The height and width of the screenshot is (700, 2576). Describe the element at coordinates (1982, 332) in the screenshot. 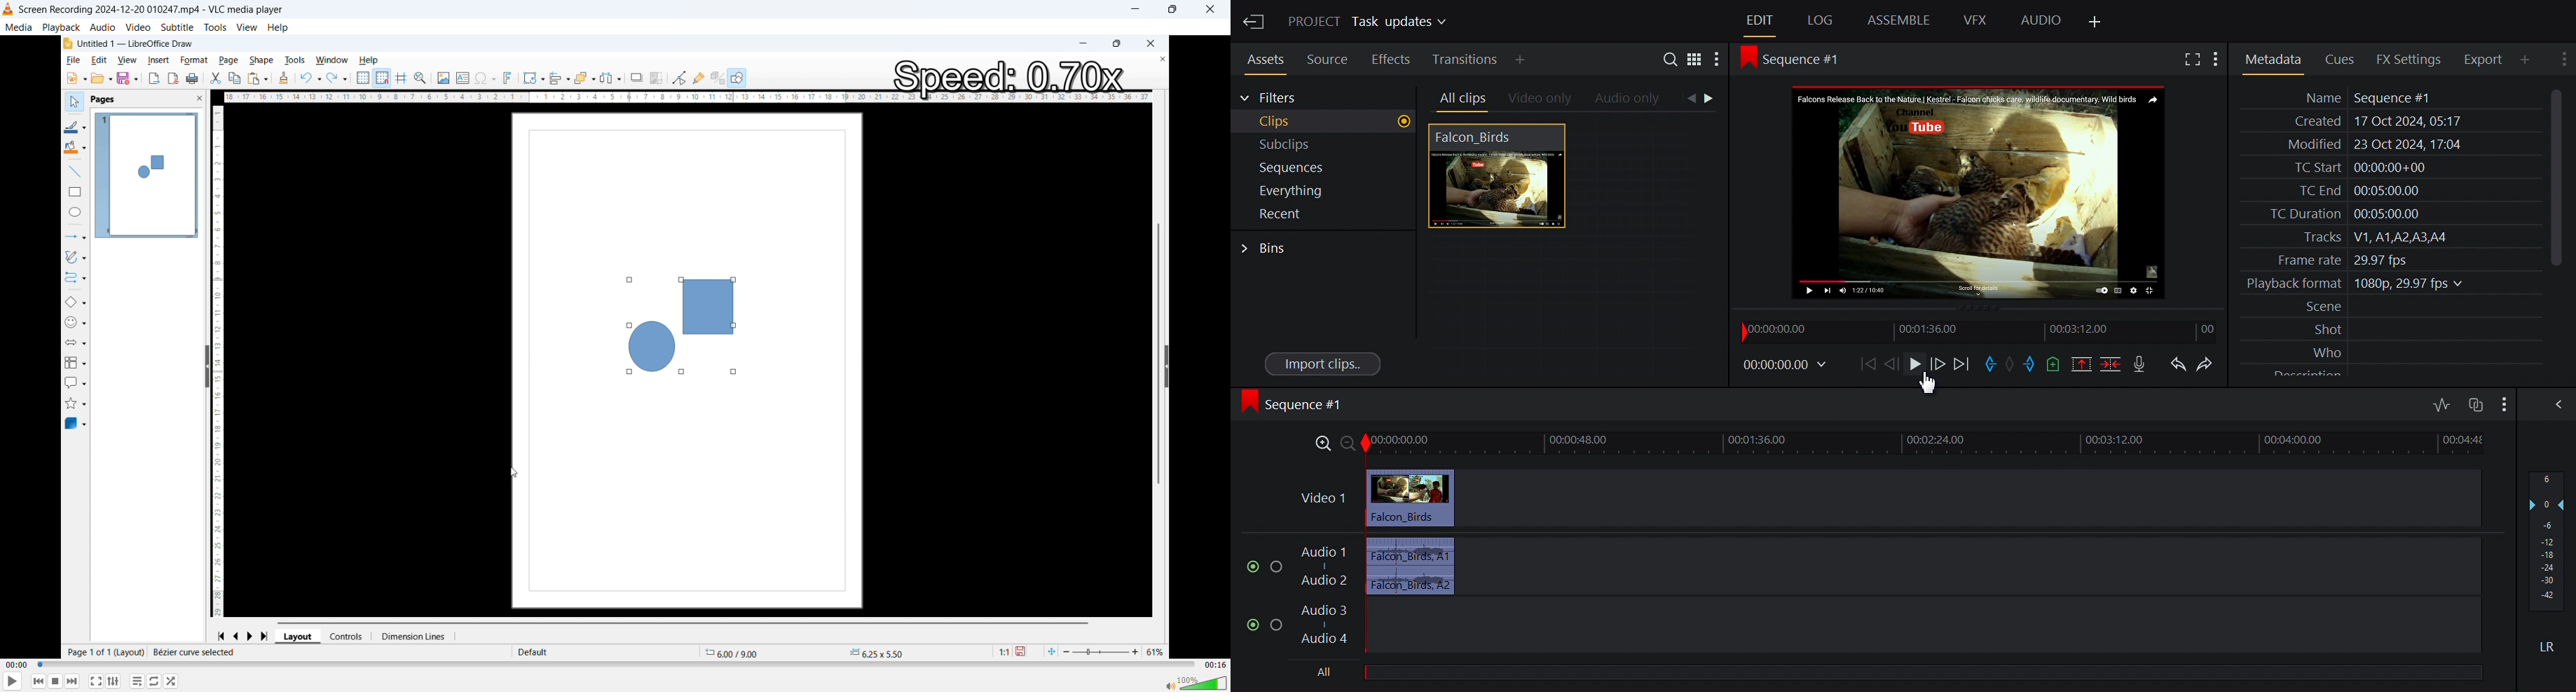

I see `Timeline` at that location.